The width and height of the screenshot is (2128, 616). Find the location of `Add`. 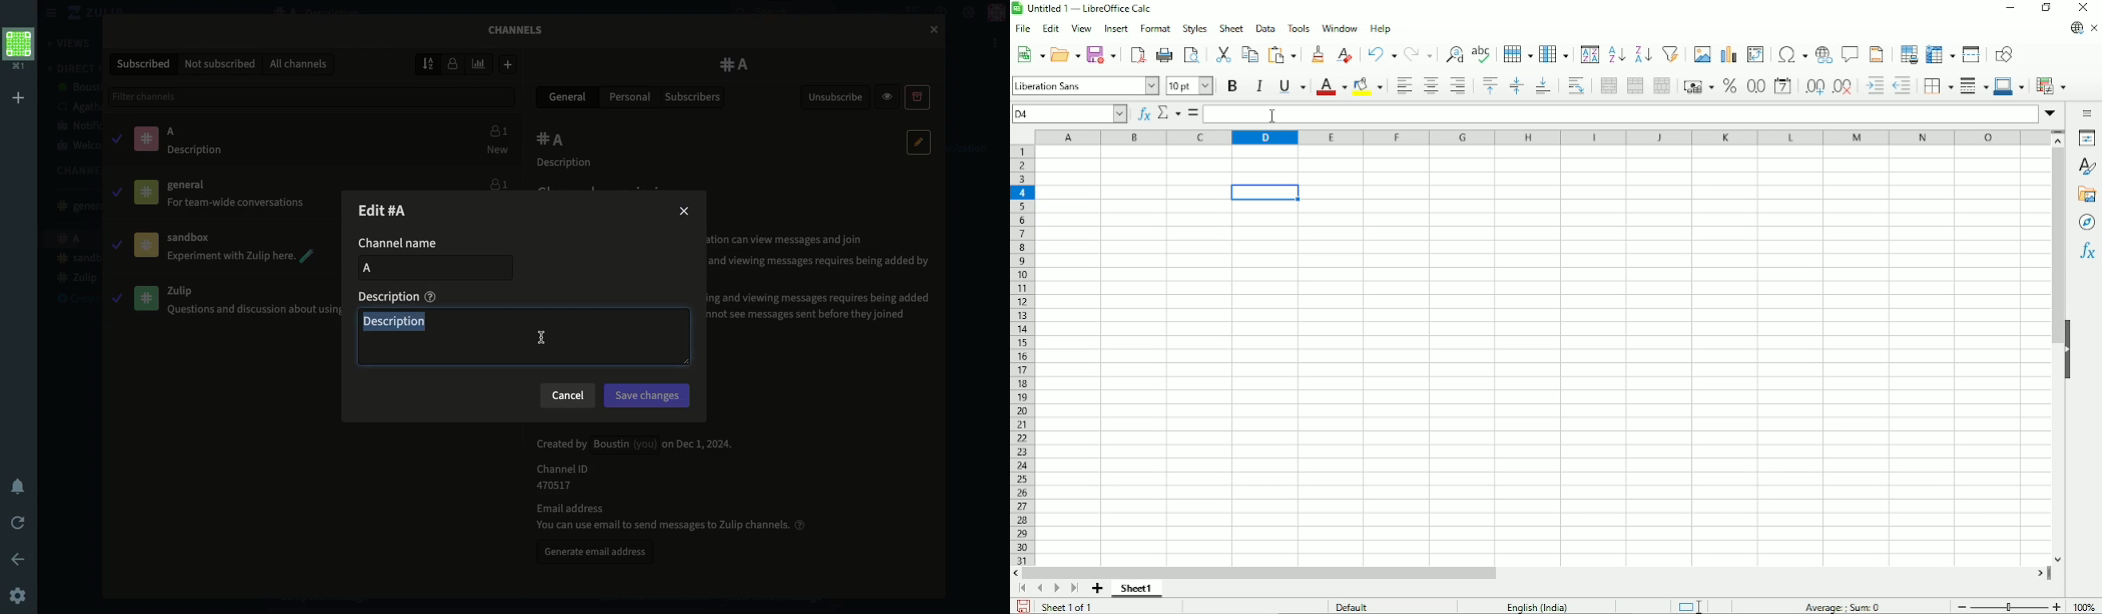

Add is located at coordinates (508, 65).